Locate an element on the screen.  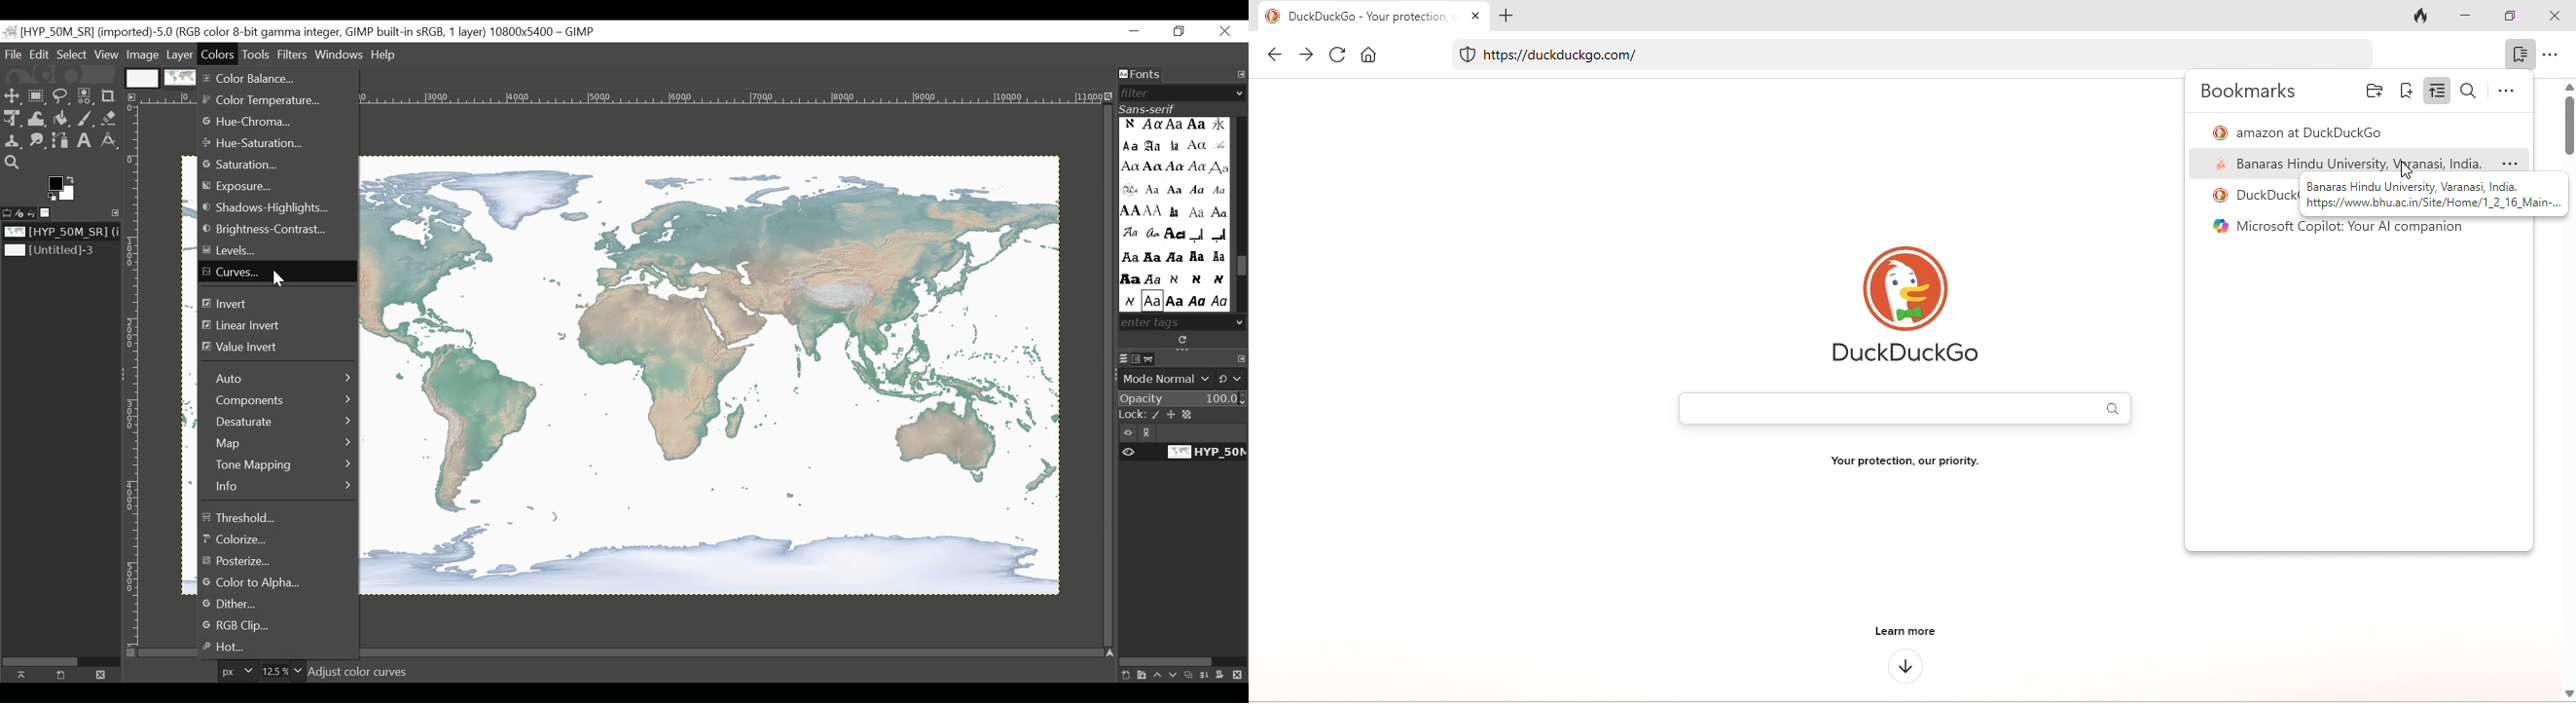
forward is located at coordinates (1305, 55).